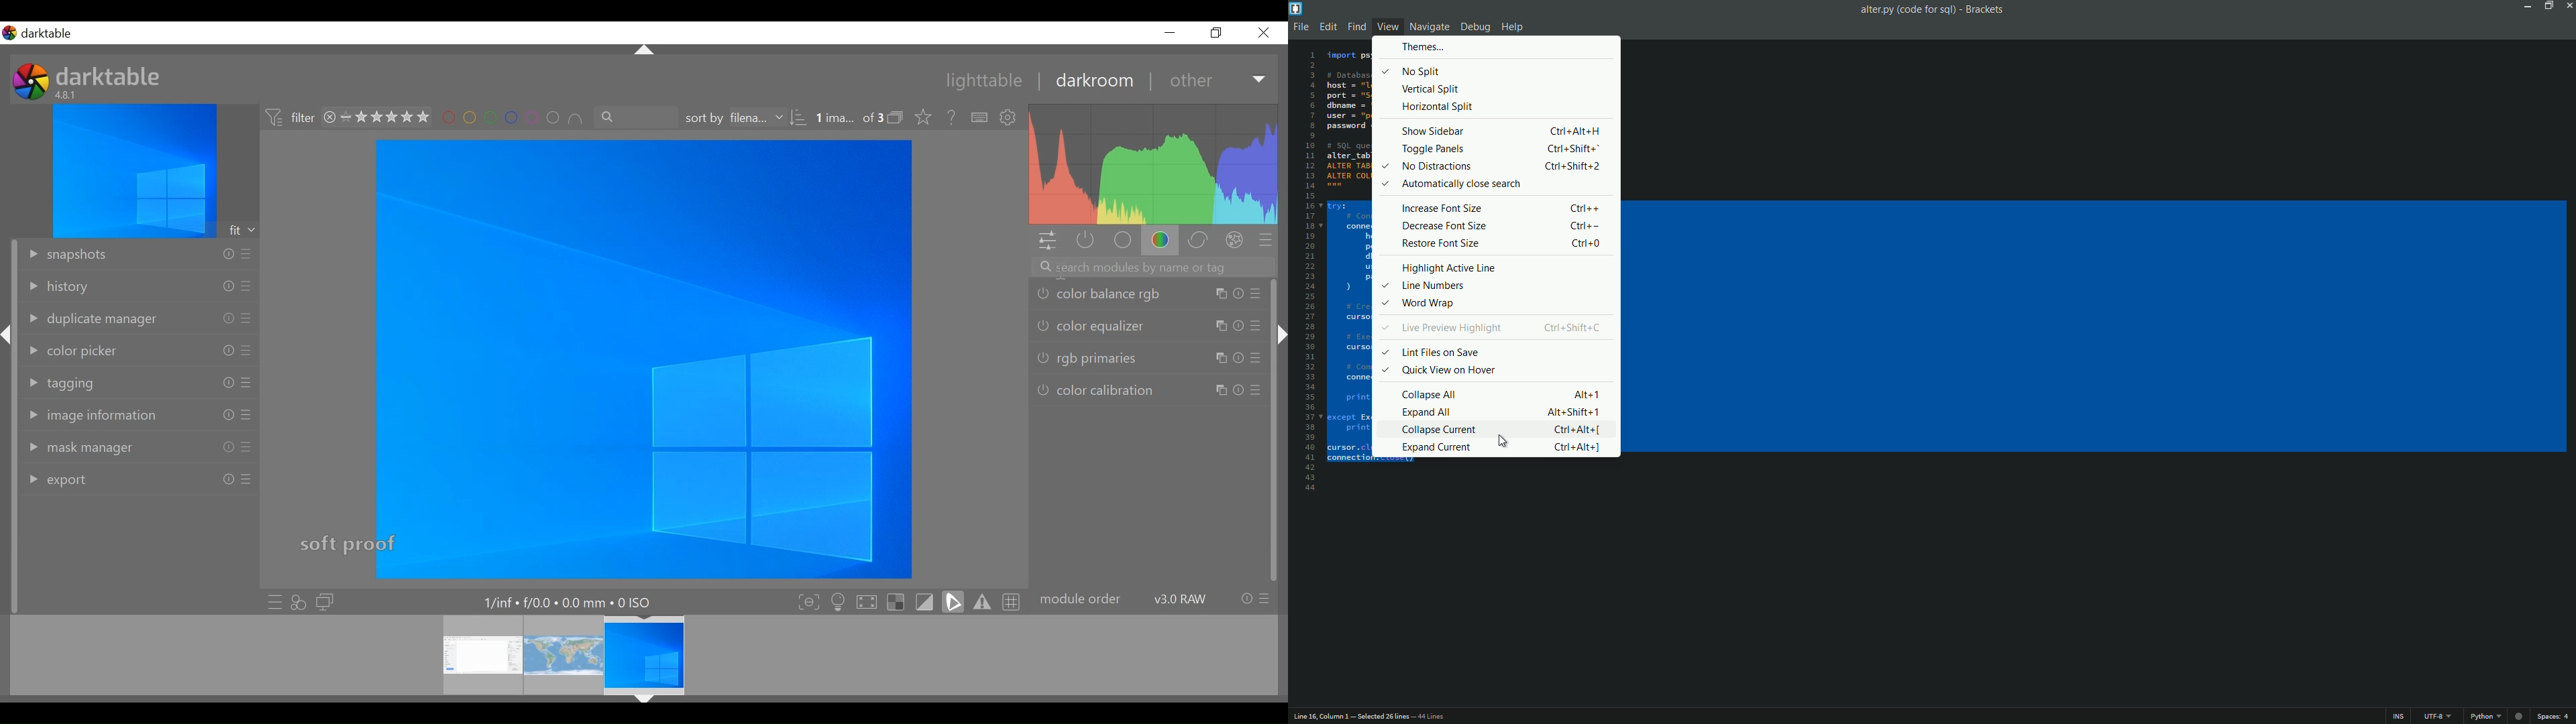 The height and width of the screenshot is (728, 2576). I want to click on , so click(1222, 391).